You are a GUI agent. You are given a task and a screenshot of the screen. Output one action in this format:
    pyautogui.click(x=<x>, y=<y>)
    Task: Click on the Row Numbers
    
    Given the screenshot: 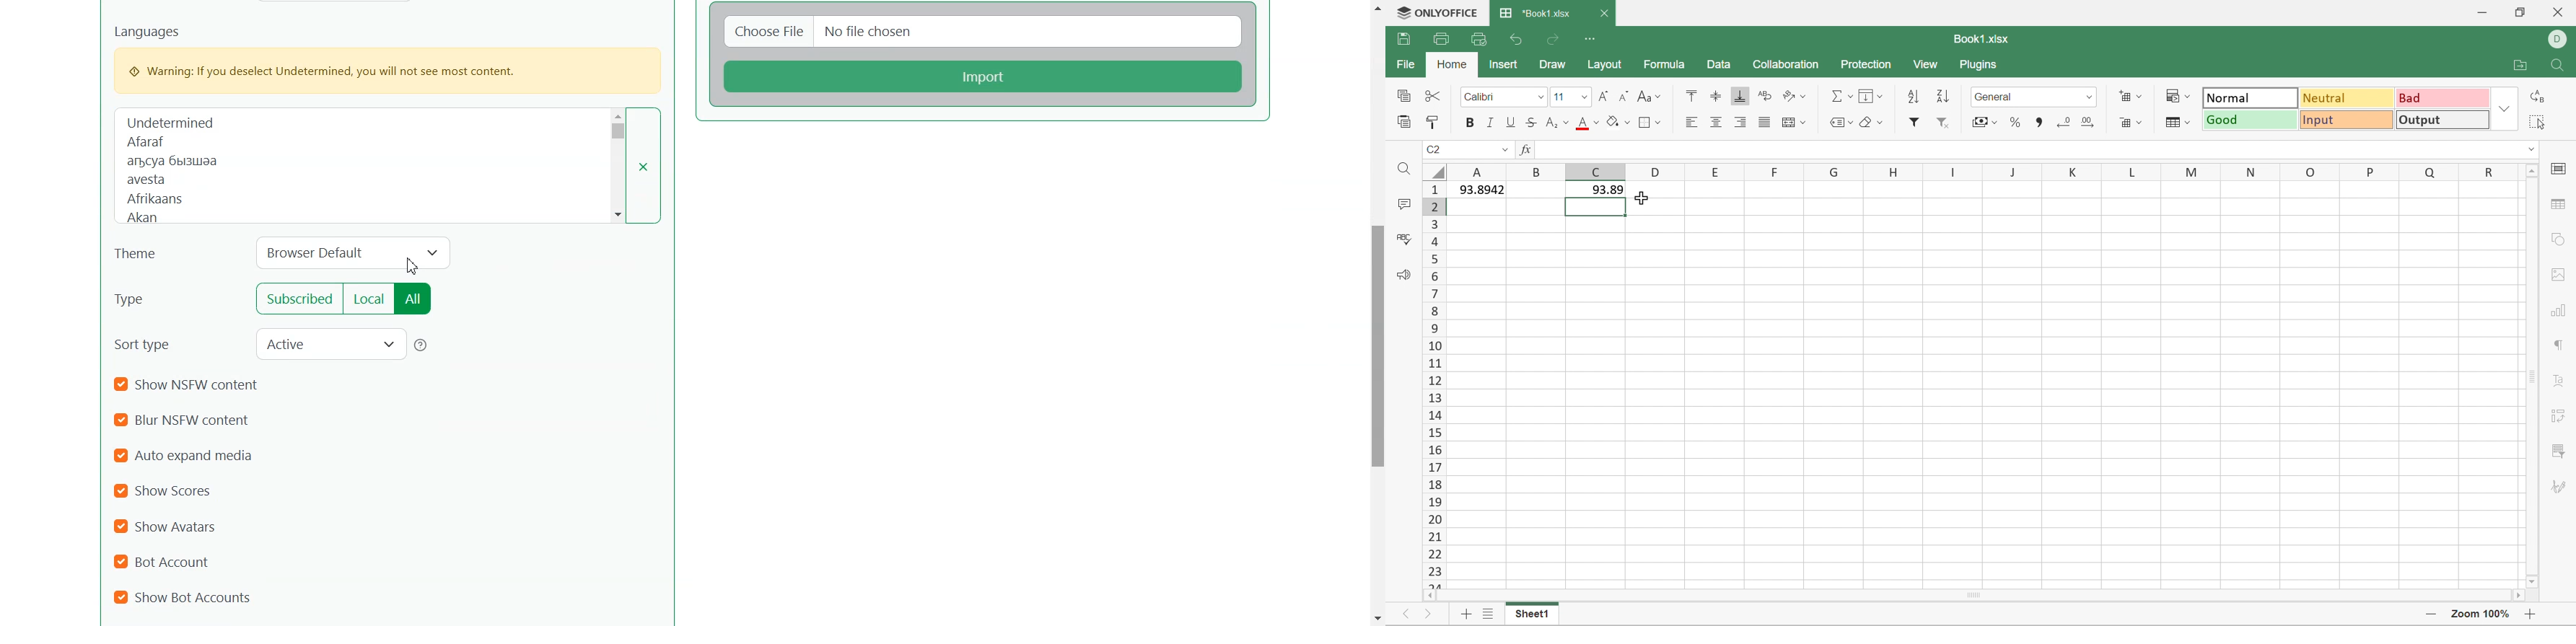 What is the action you would take?
    pyautogui.click(x=1434, y=384)
    